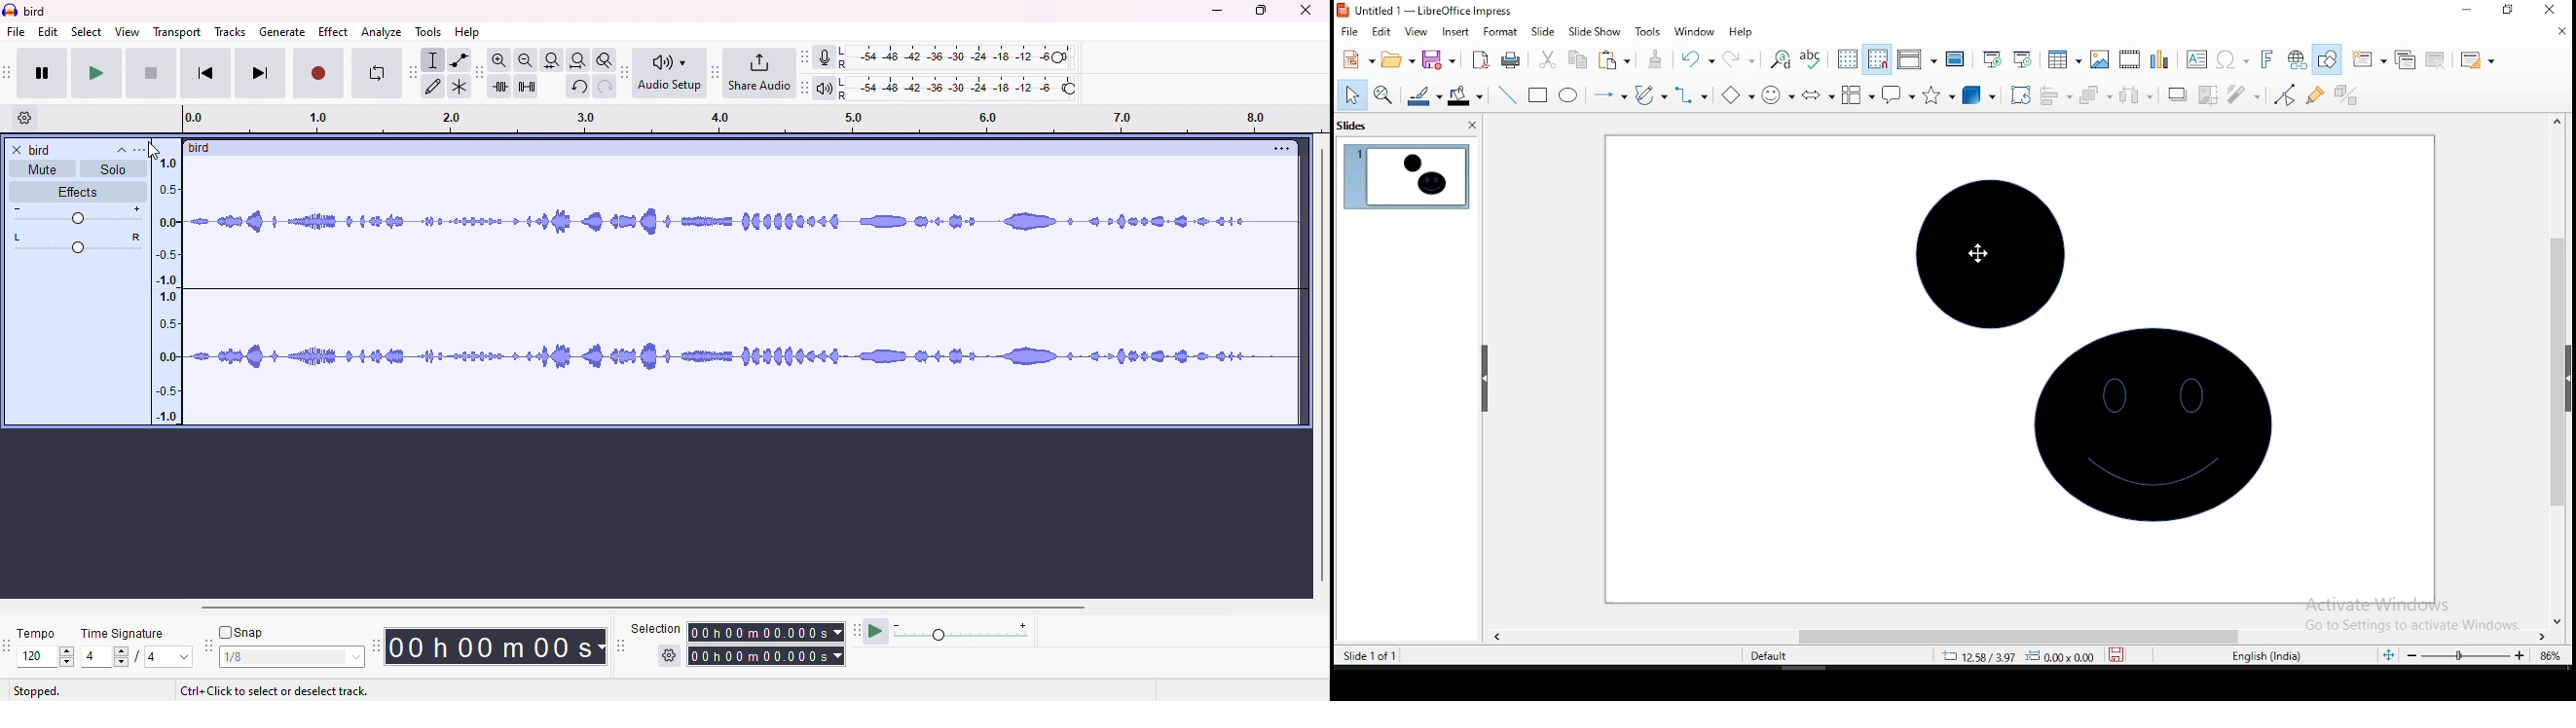 The image size is (2576, 728). I want to click on toggle point edit mode, so click(2285, 93).